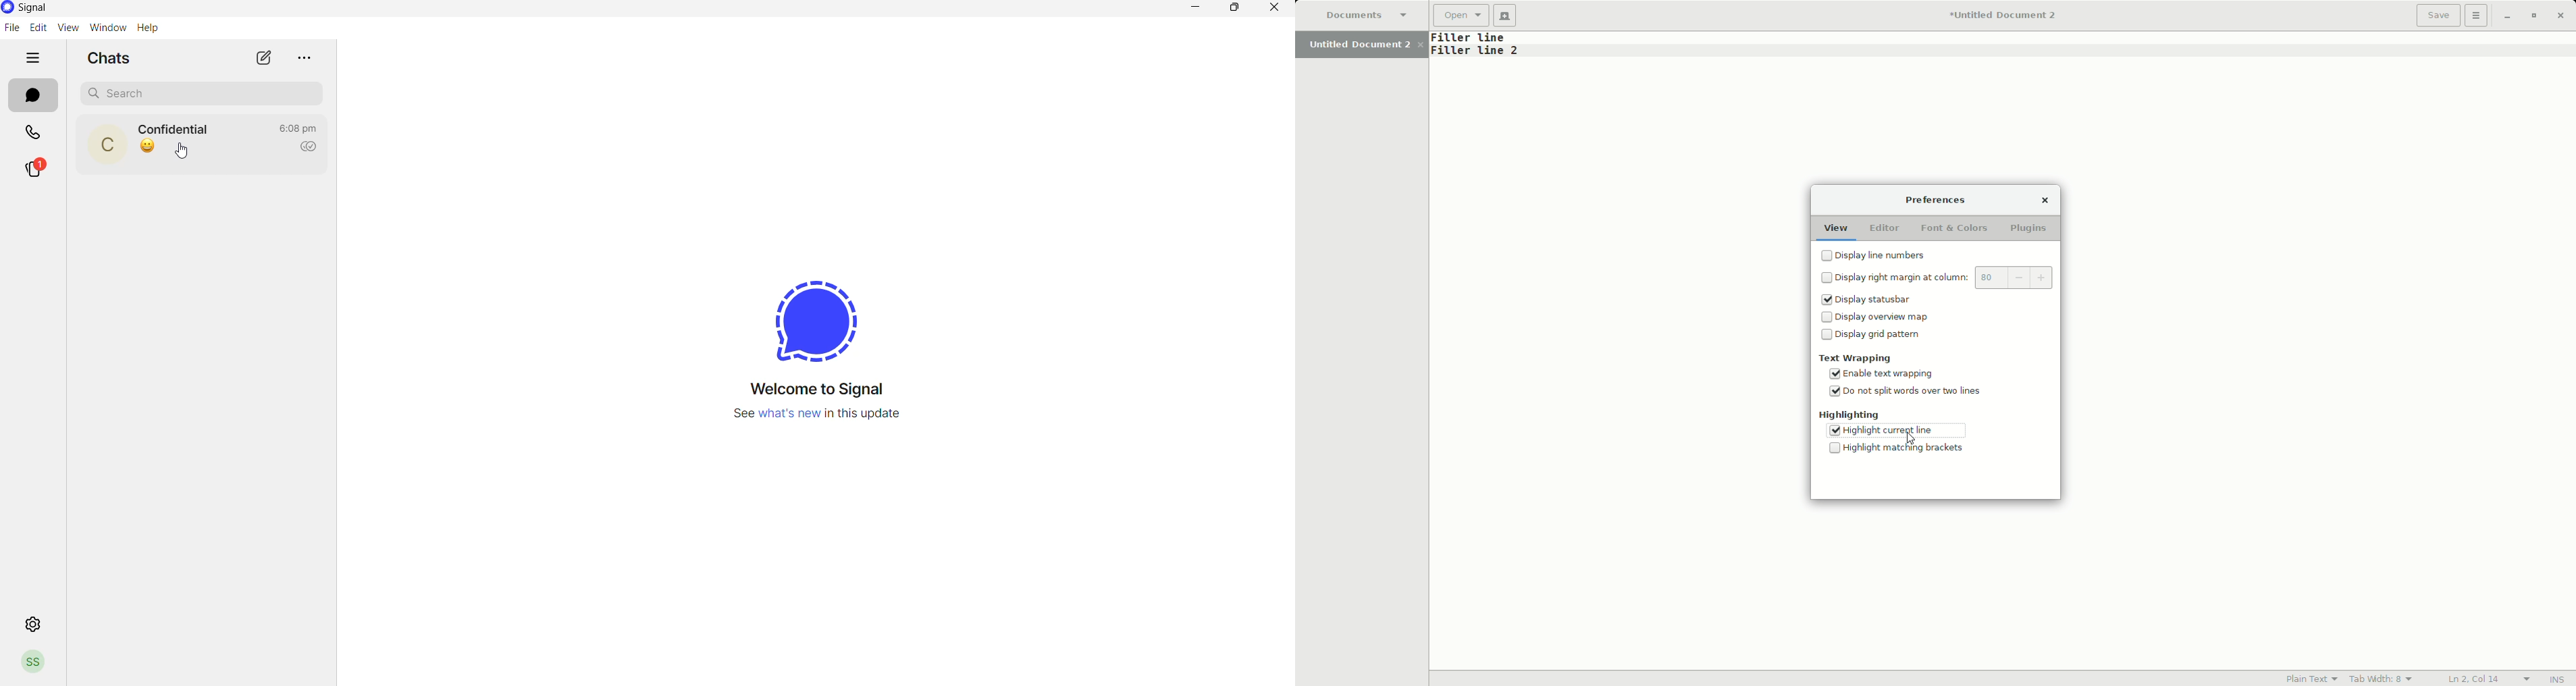 The width and height of the screenshot is (2576, 700). I want to click on new chat, so click(264, 57).